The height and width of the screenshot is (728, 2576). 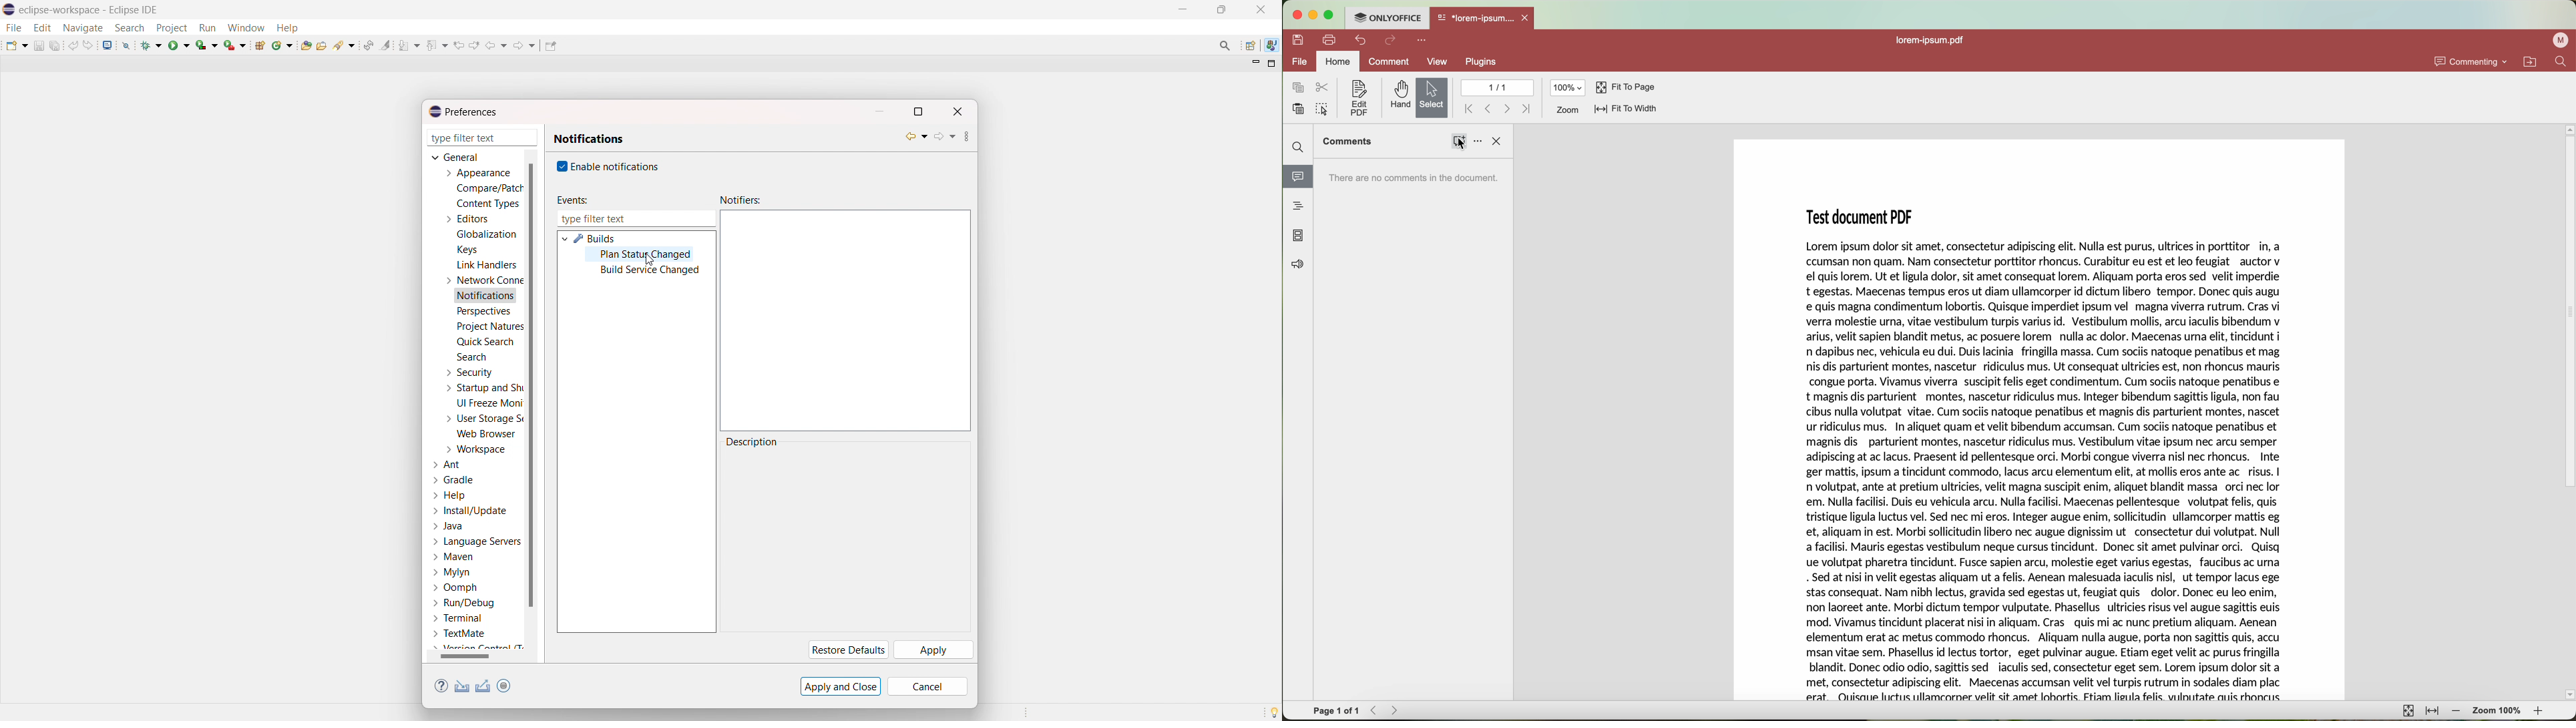 What do you see at coordinates (1626, 110) in the screenshot?
I see `fit to width` at bounding box center [1626, 110].